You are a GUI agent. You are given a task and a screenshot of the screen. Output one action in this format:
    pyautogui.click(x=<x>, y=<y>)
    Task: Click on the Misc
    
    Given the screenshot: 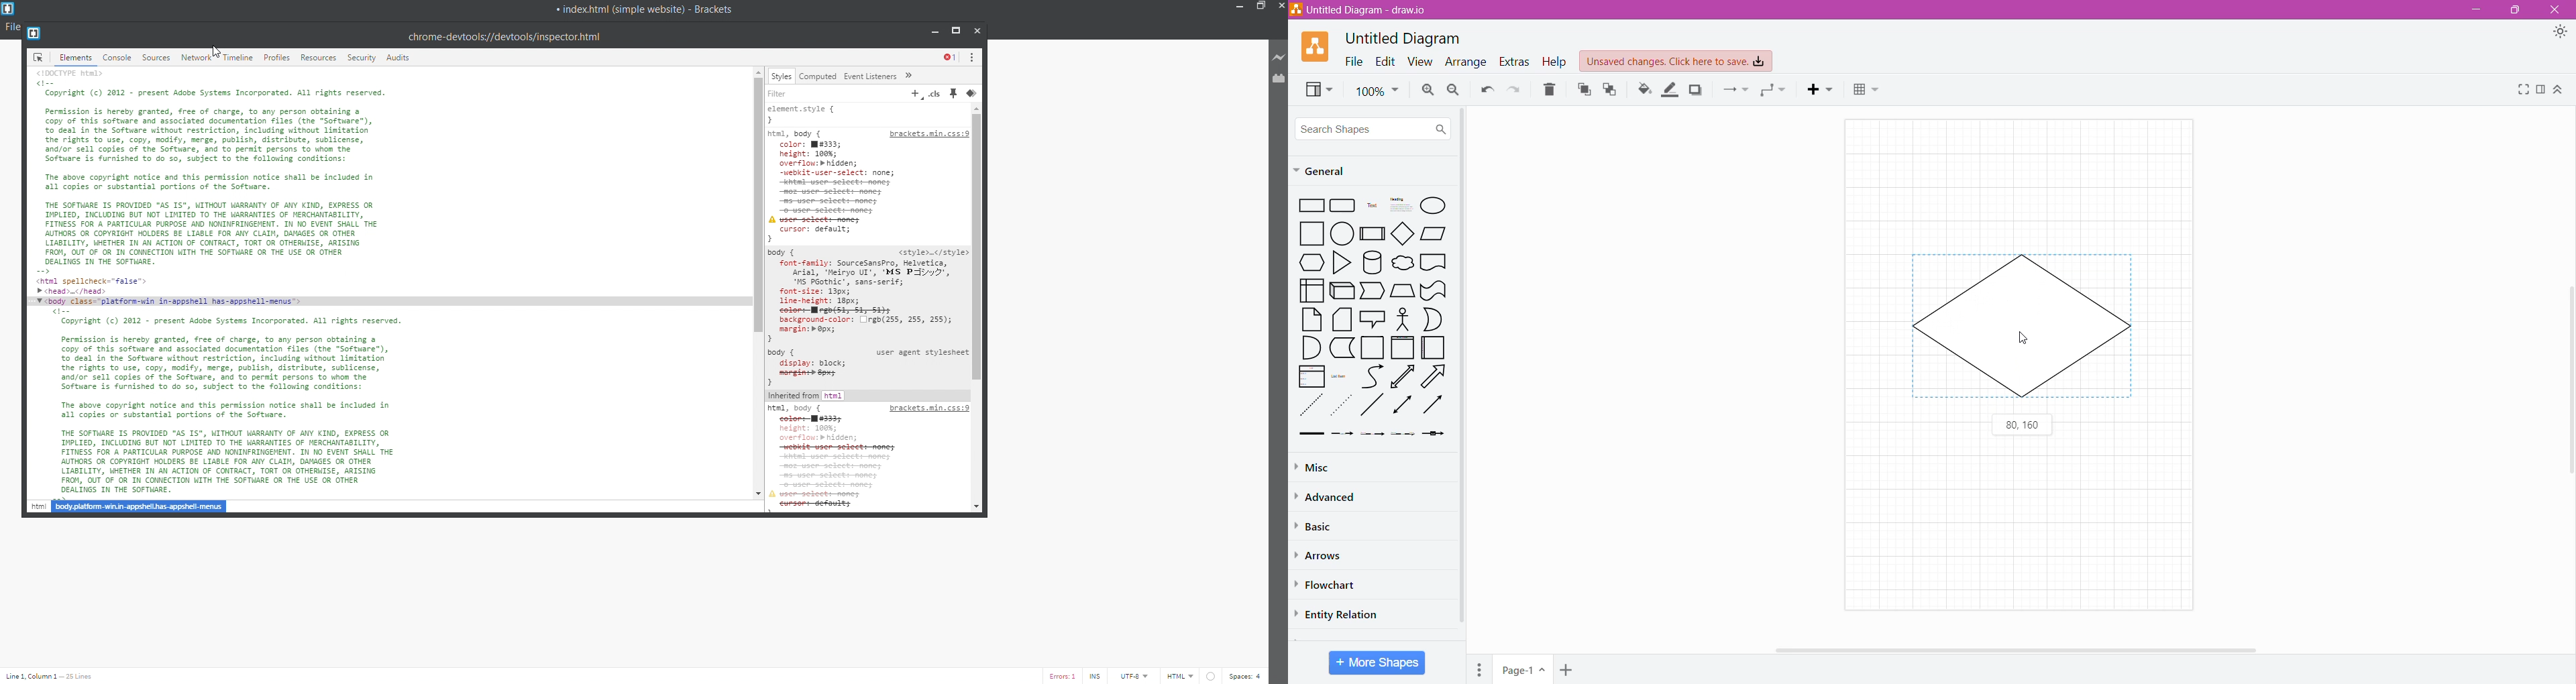 What is the action you would take?
    pyautogui.click(x=1315, y=467)
    